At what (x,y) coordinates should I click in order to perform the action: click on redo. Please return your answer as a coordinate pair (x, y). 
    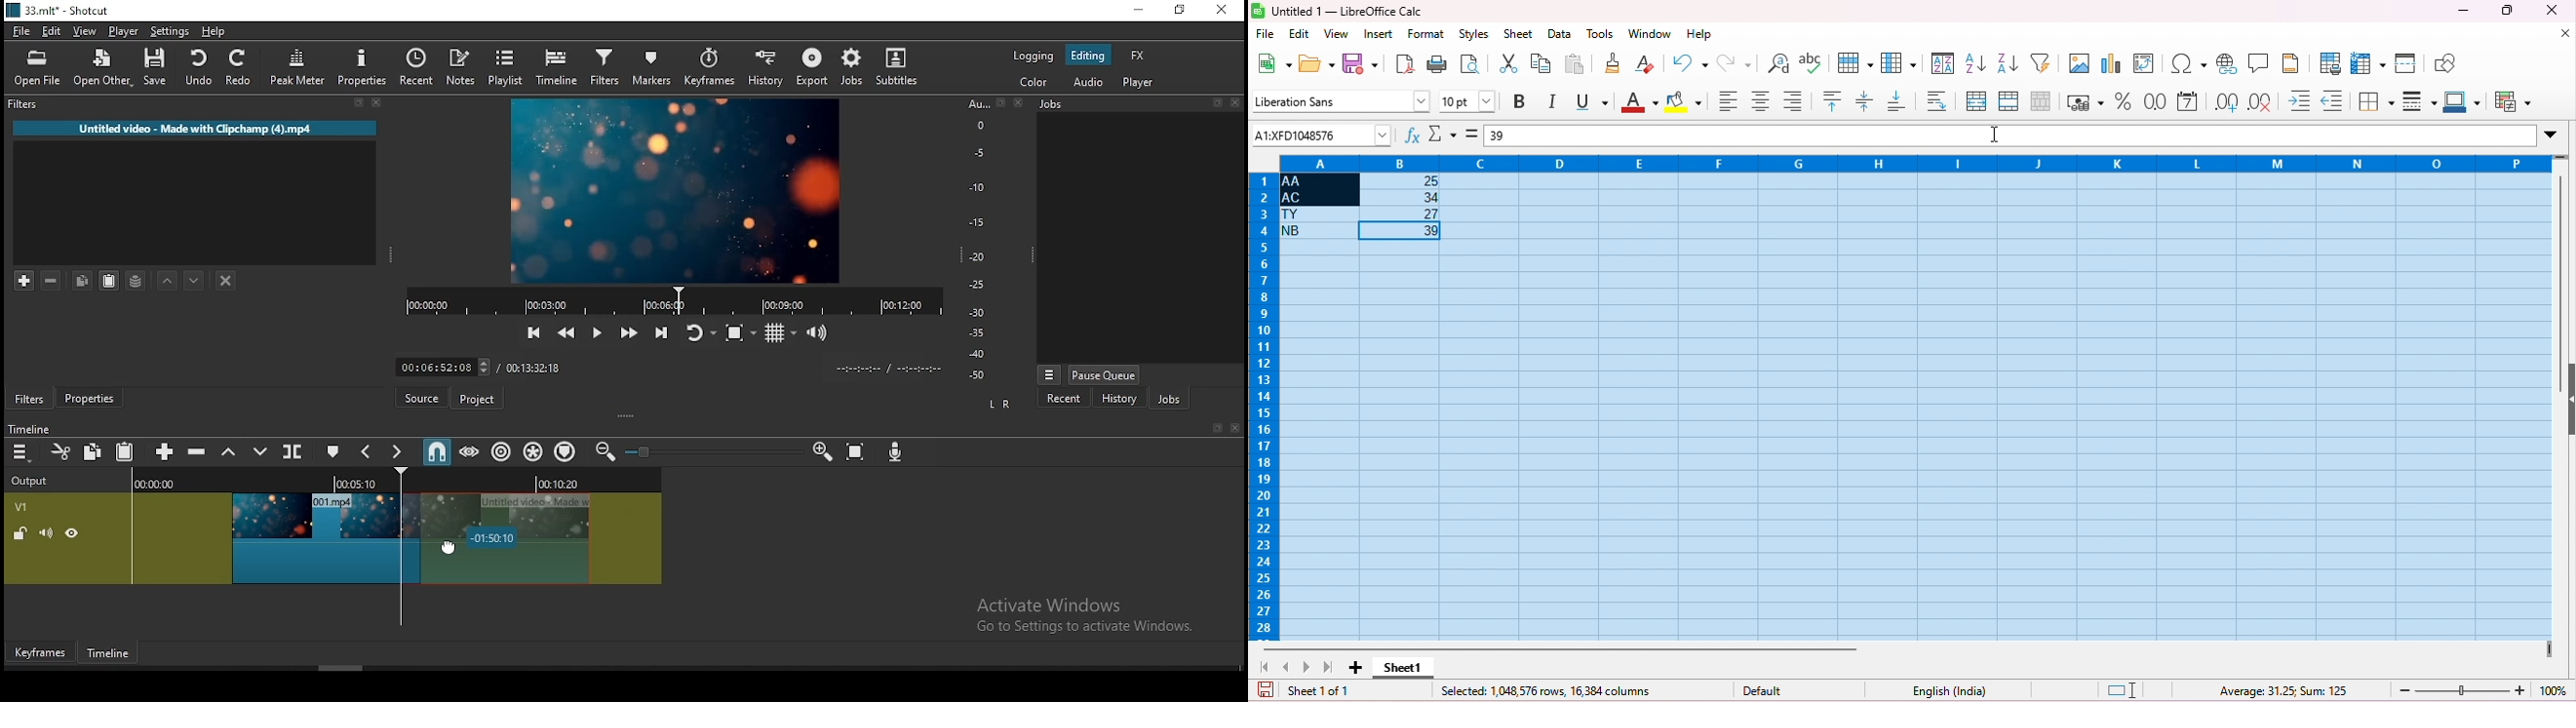
    Looking at the image, I should click on (1737, 62).